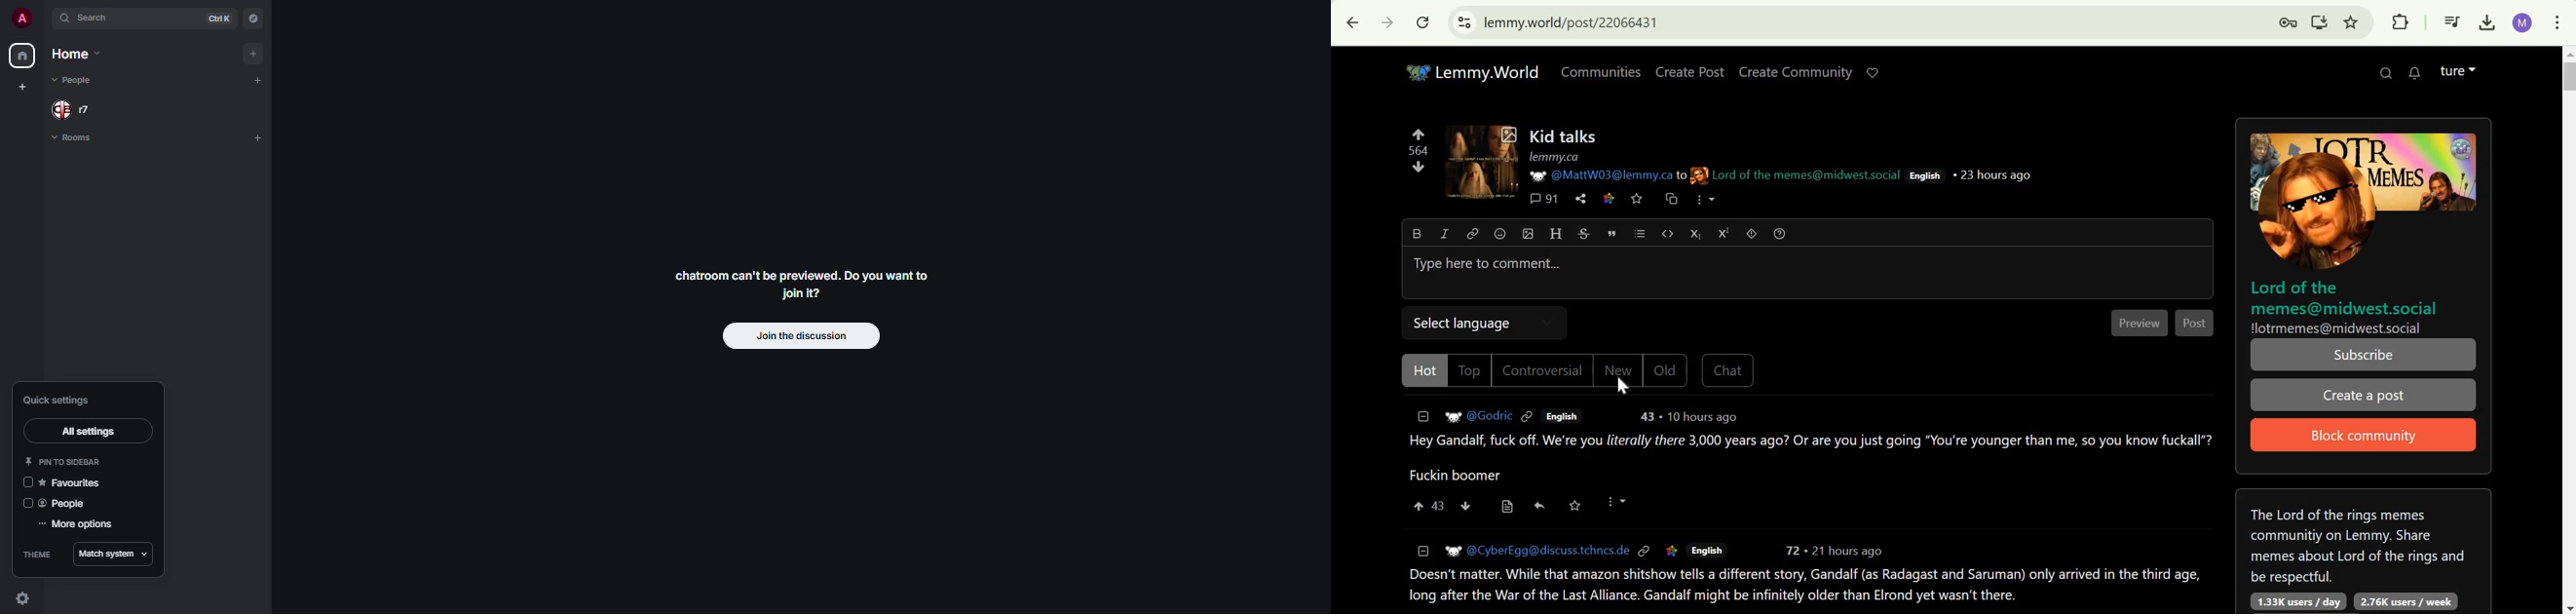  Describe the element at coordinates (1699, 176) in the screenshot. I see `picture` at that location.